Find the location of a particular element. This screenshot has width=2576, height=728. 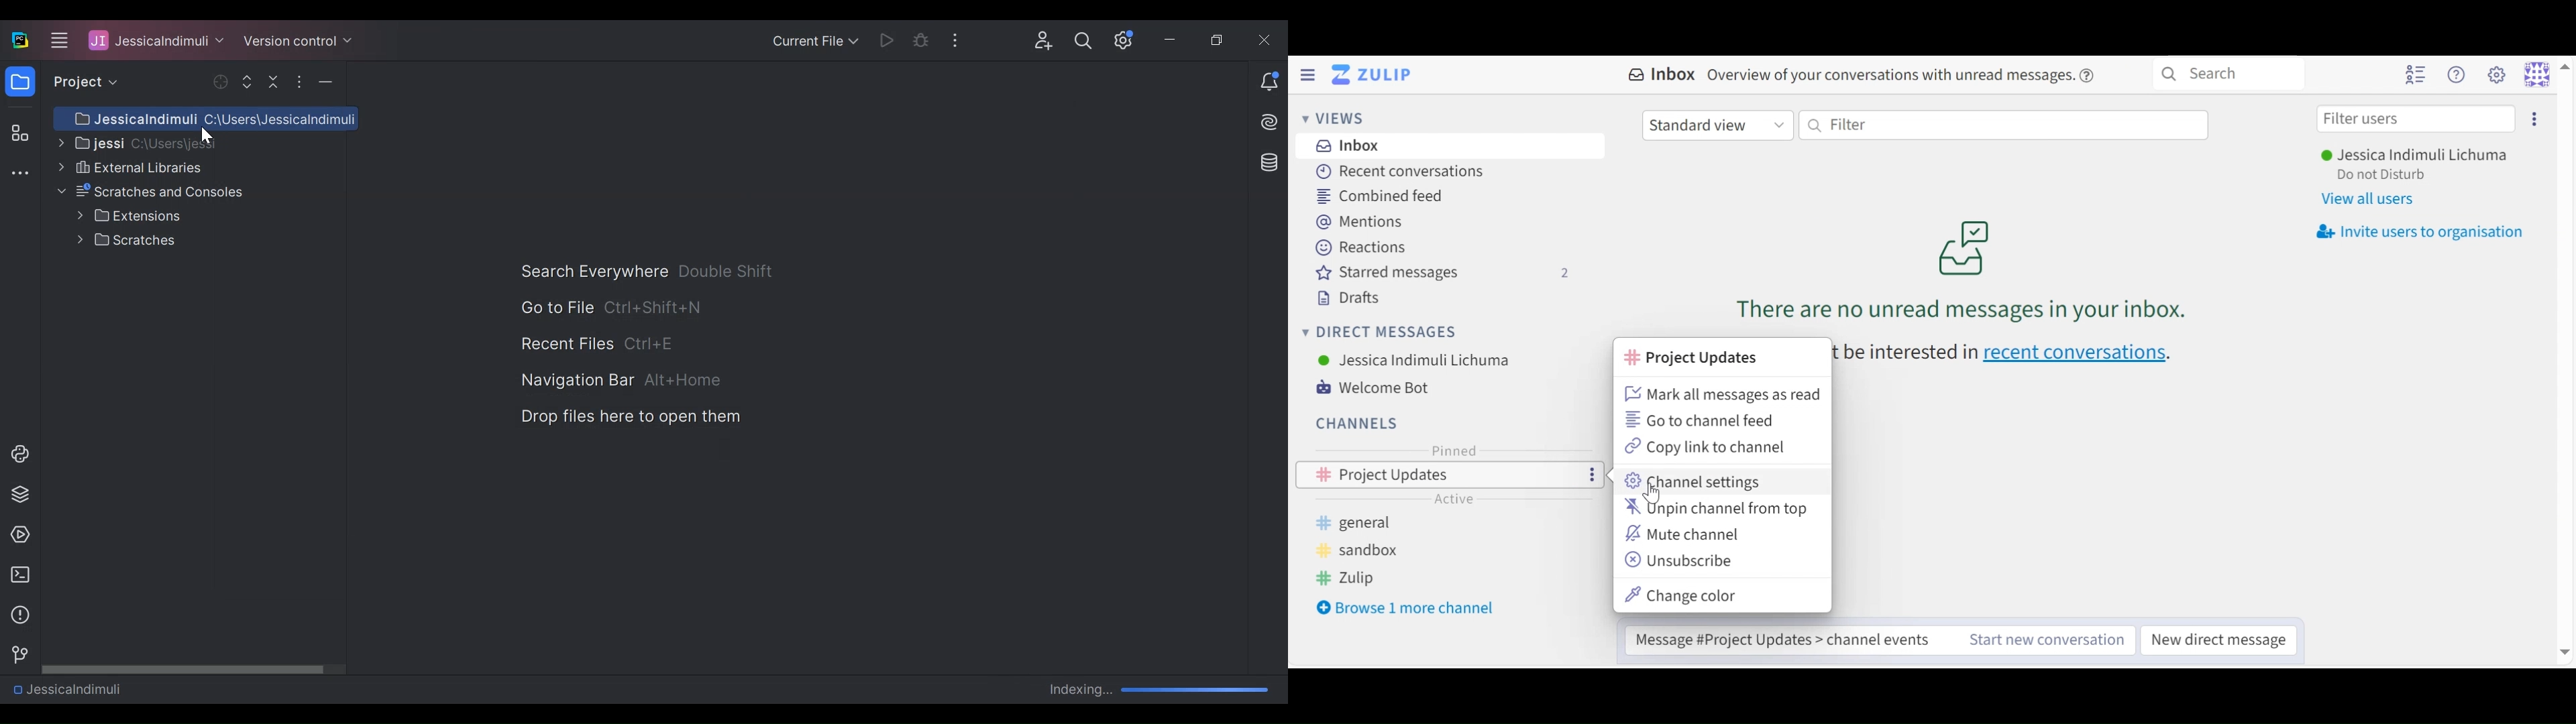

unread conversations is located at coordinates (1961, 271).